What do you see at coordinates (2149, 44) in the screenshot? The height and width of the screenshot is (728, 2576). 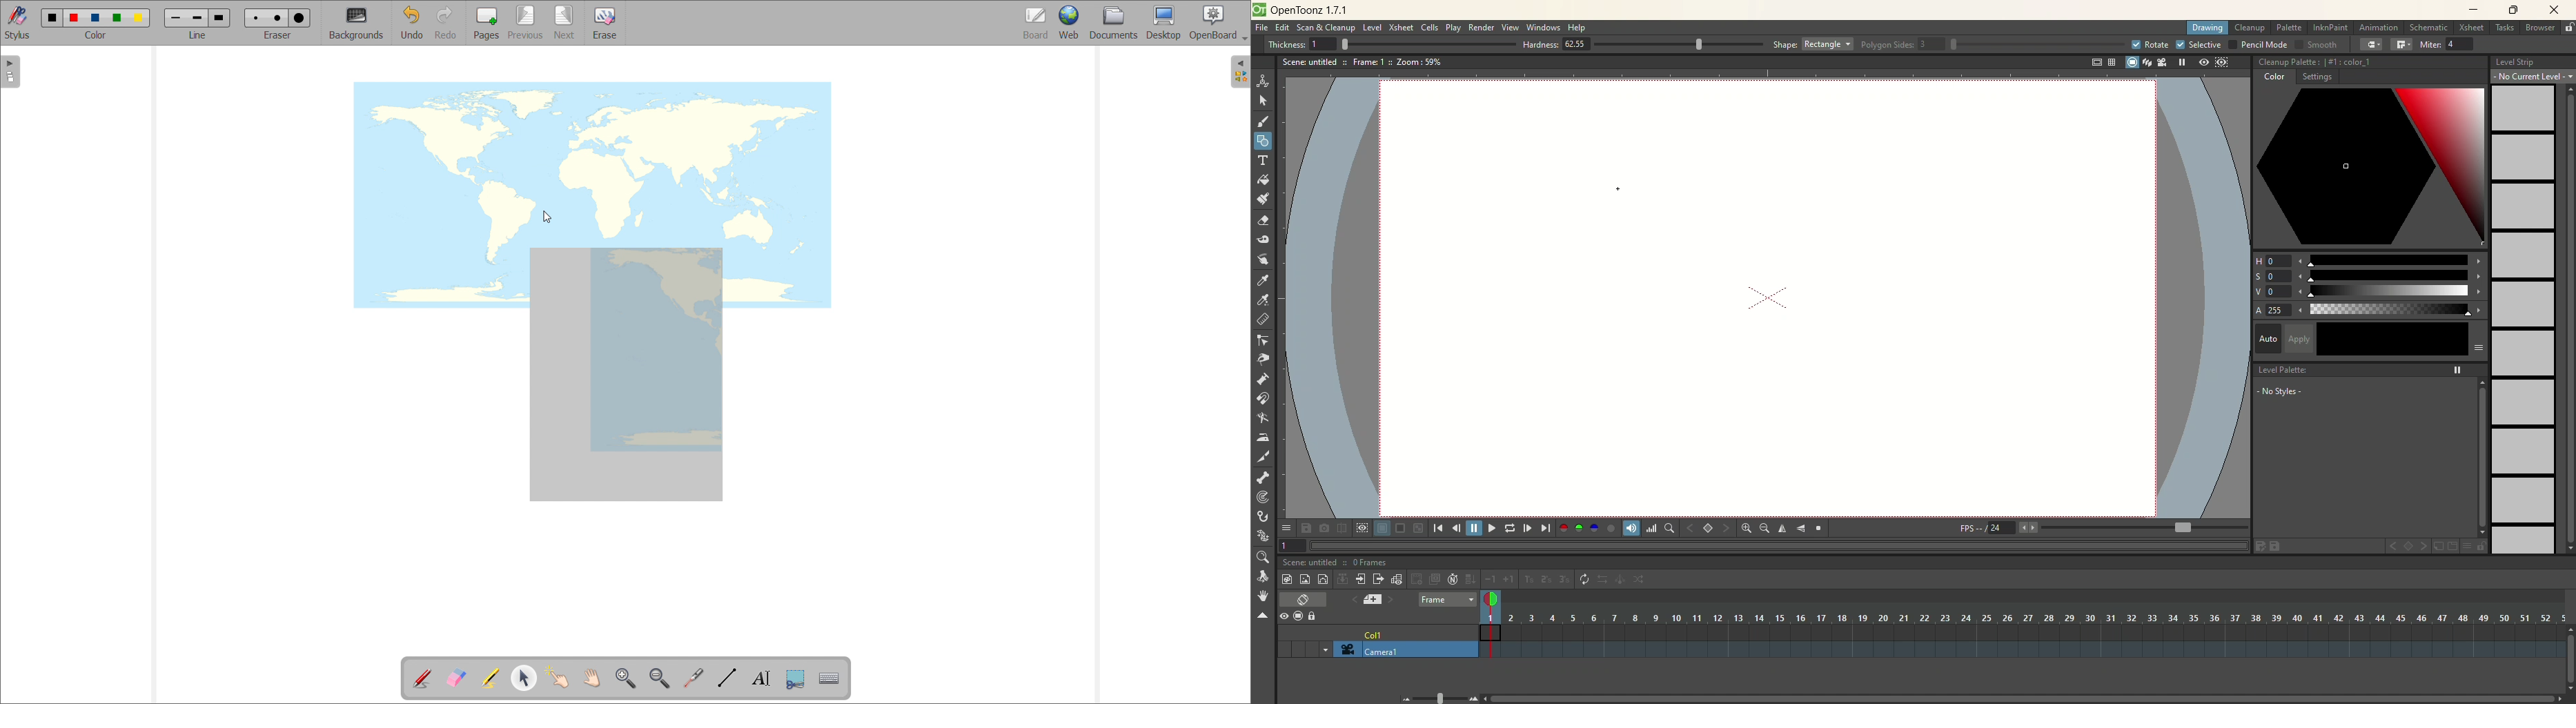 I see `rotate` at bounding box center [2149, 44].